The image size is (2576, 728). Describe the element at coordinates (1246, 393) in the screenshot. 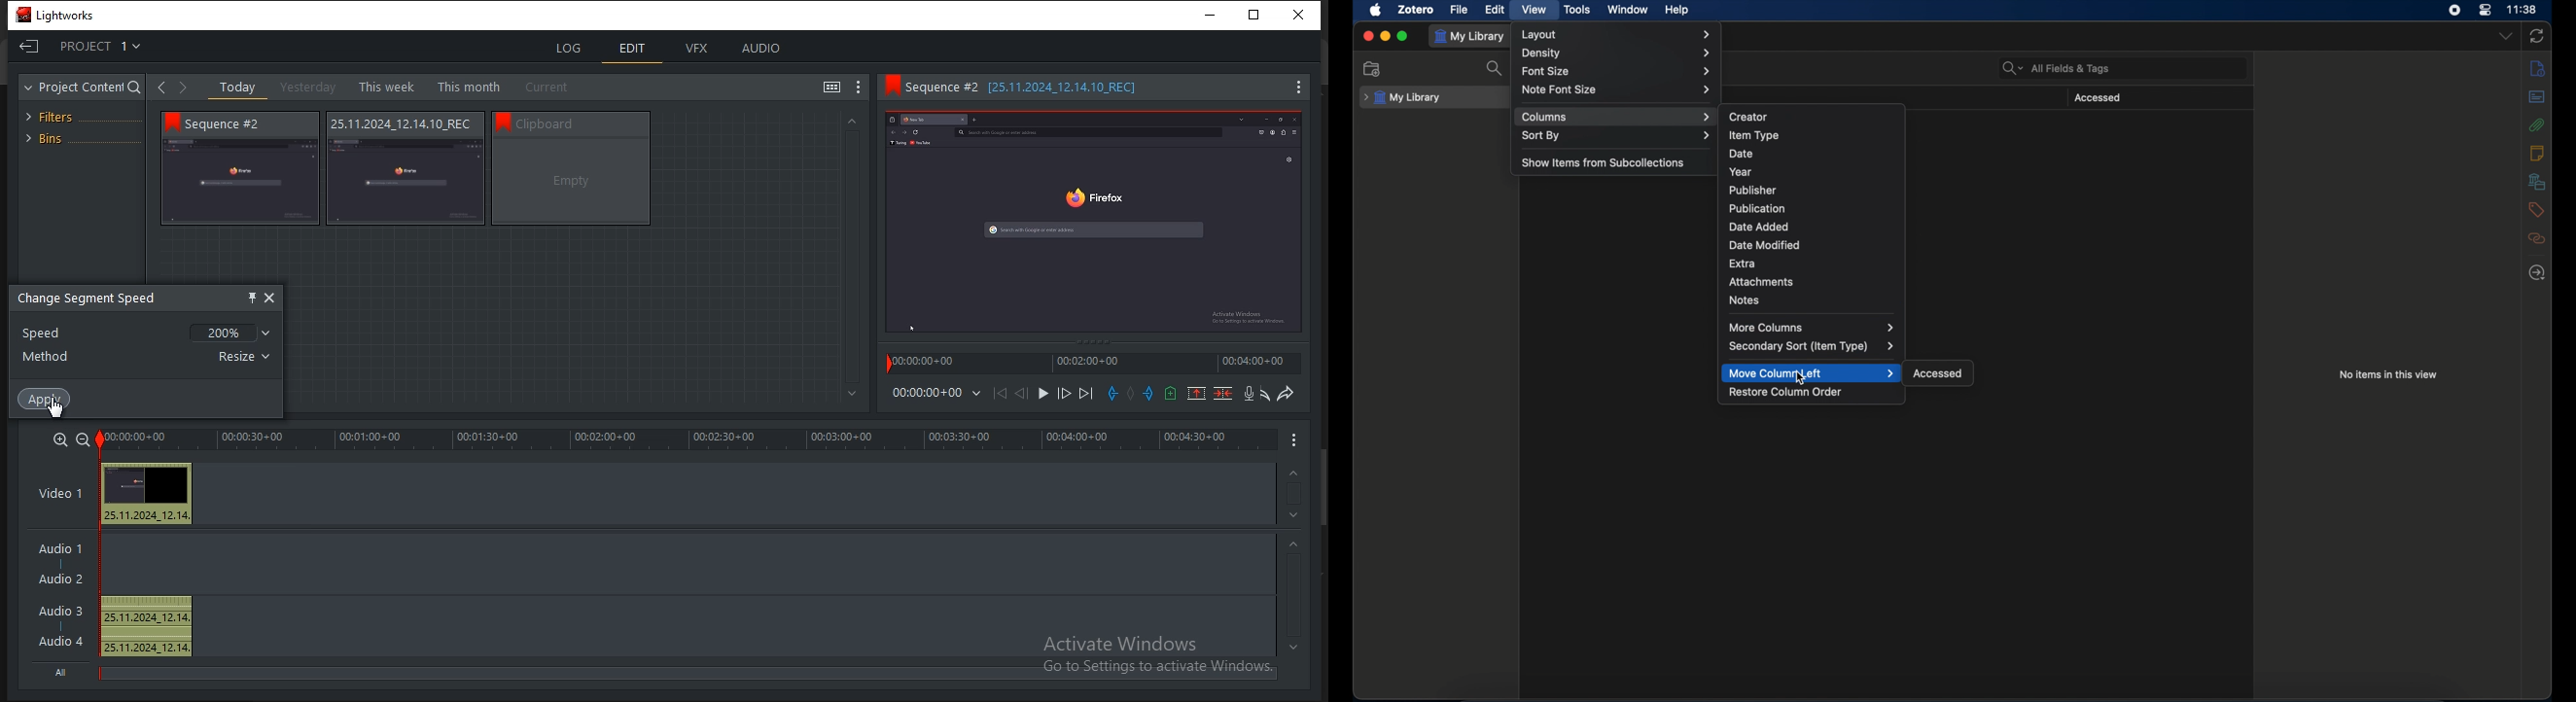

I see `record a voice over` at that location.